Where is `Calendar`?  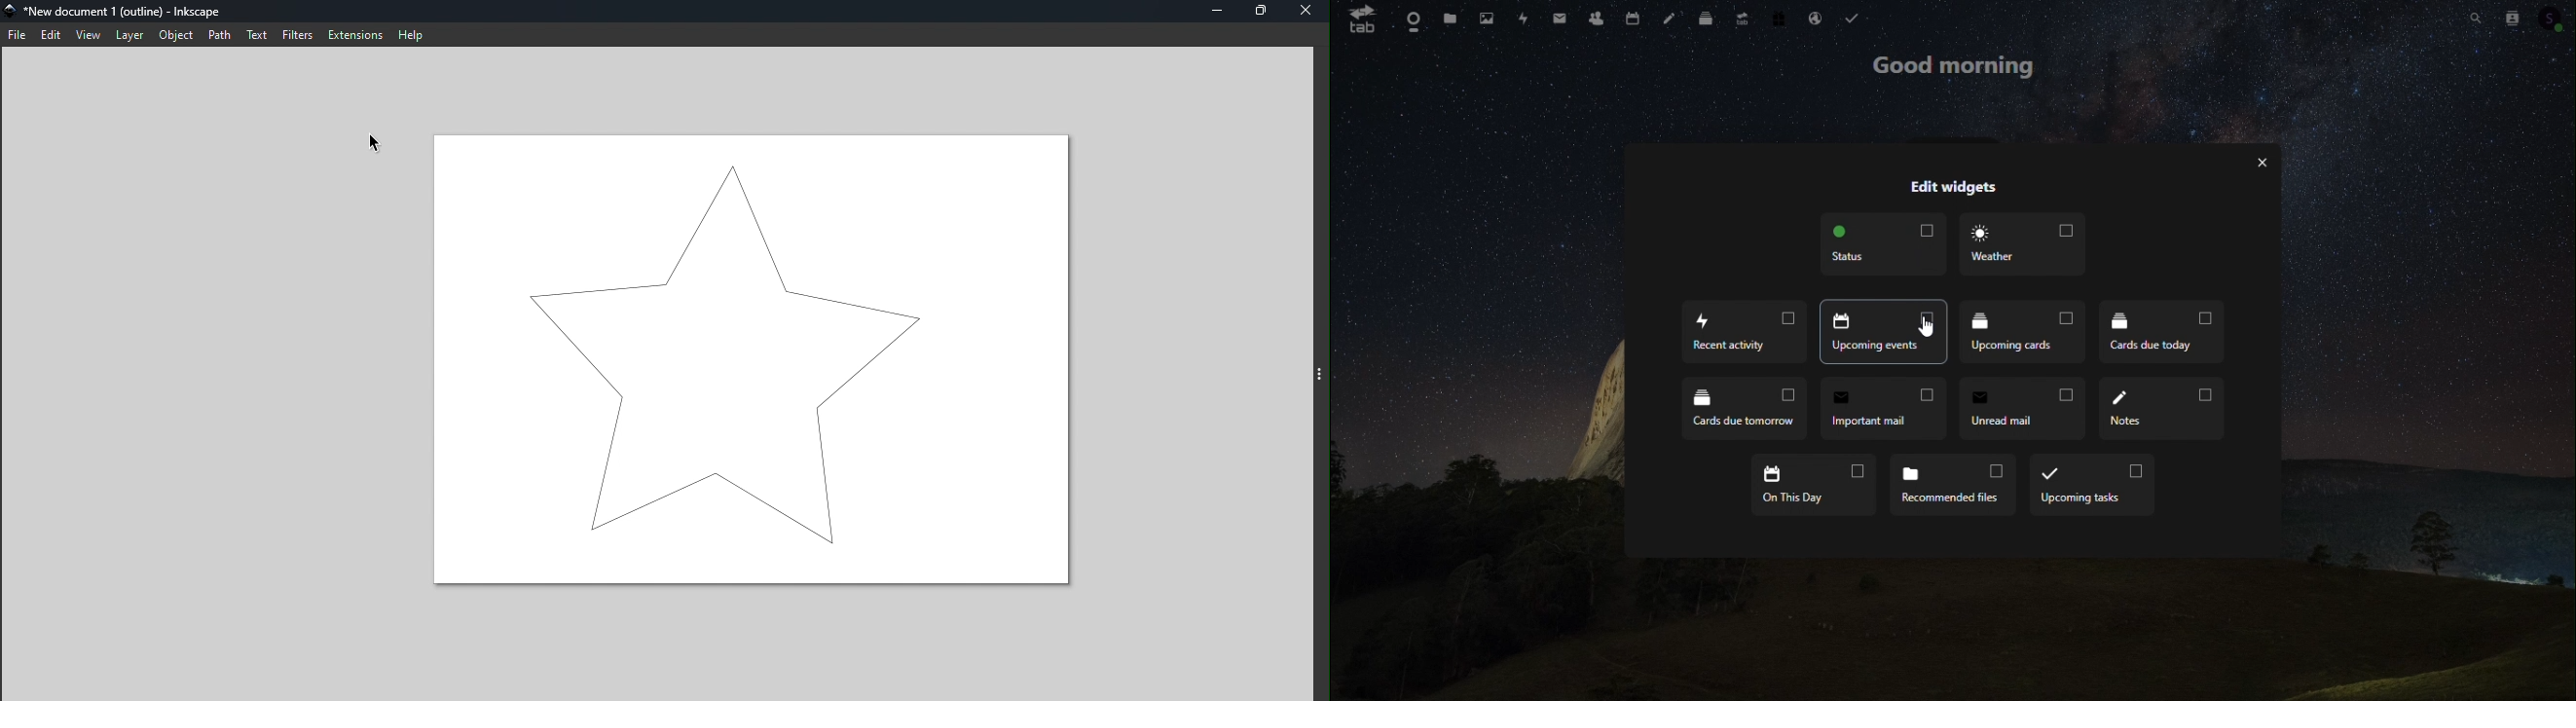 Calendar is located at coordinates (1635, 16).